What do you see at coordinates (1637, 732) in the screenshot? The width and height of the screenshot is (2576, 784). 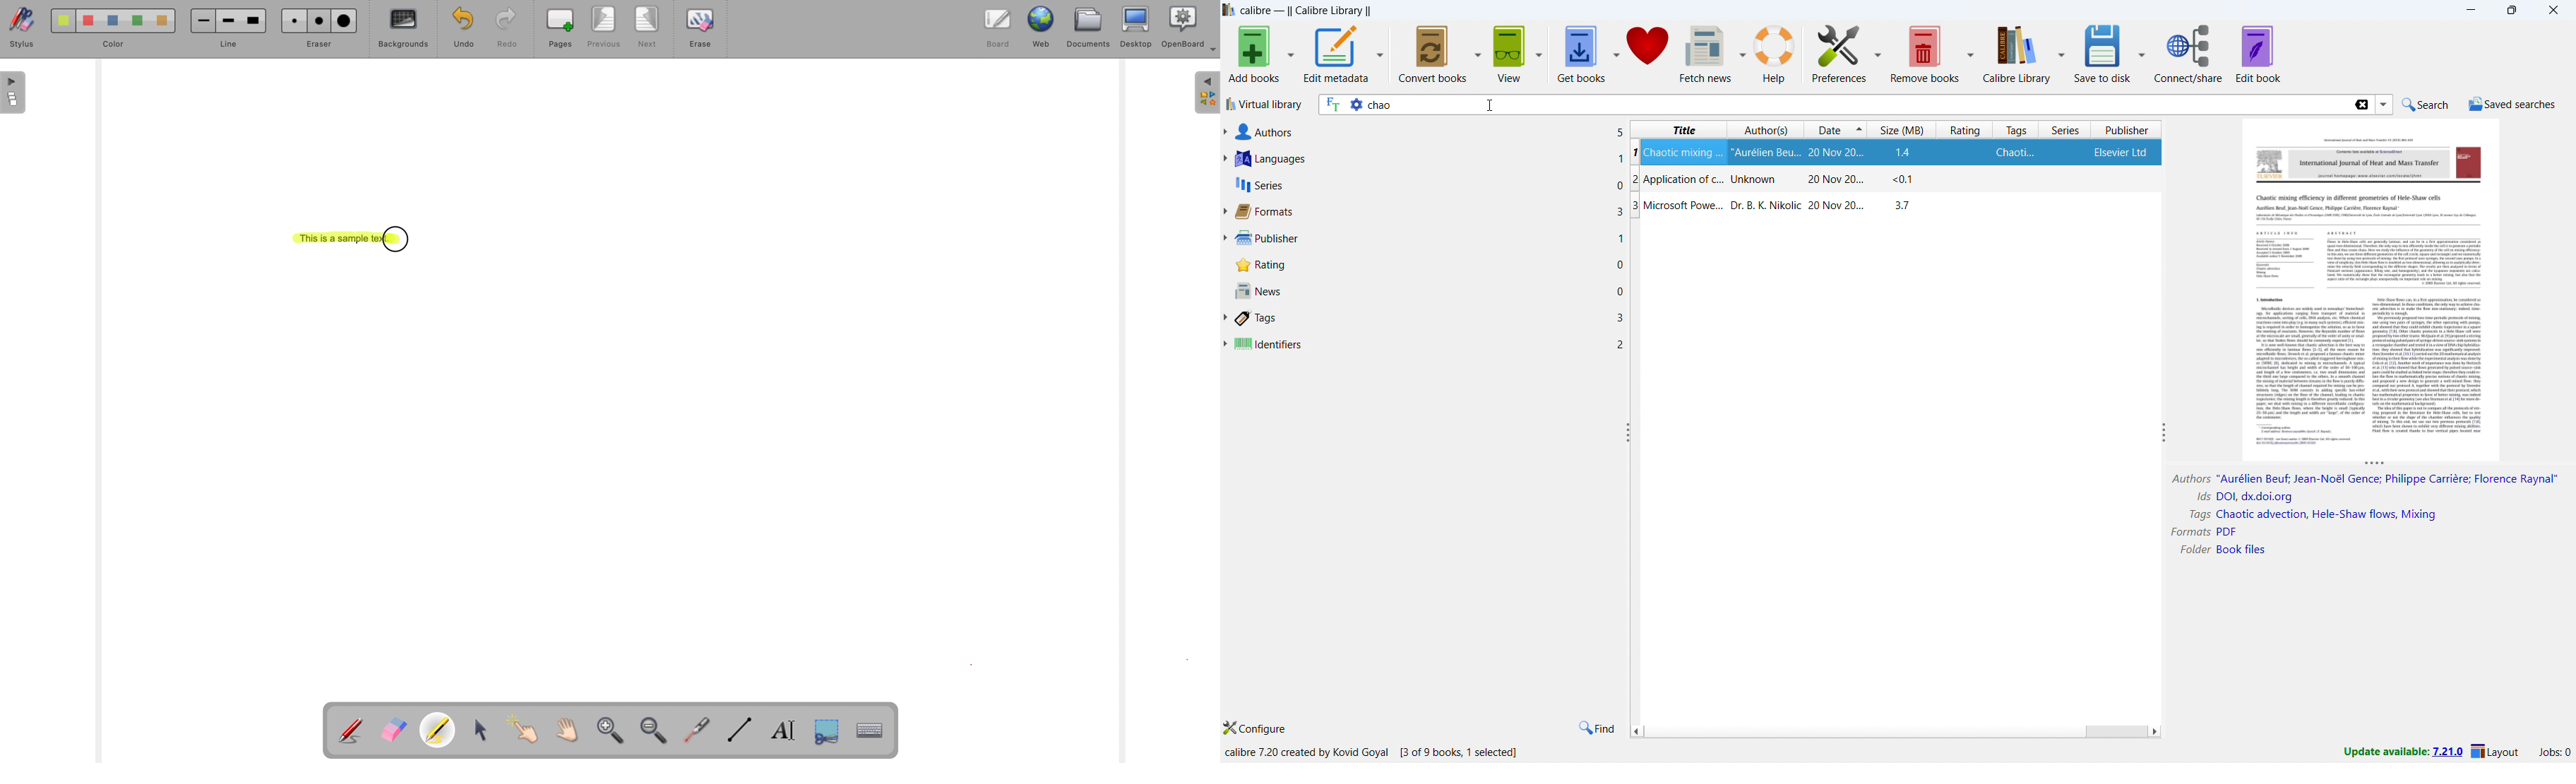 I see `scroll left` at bounding box center [1637, 732].